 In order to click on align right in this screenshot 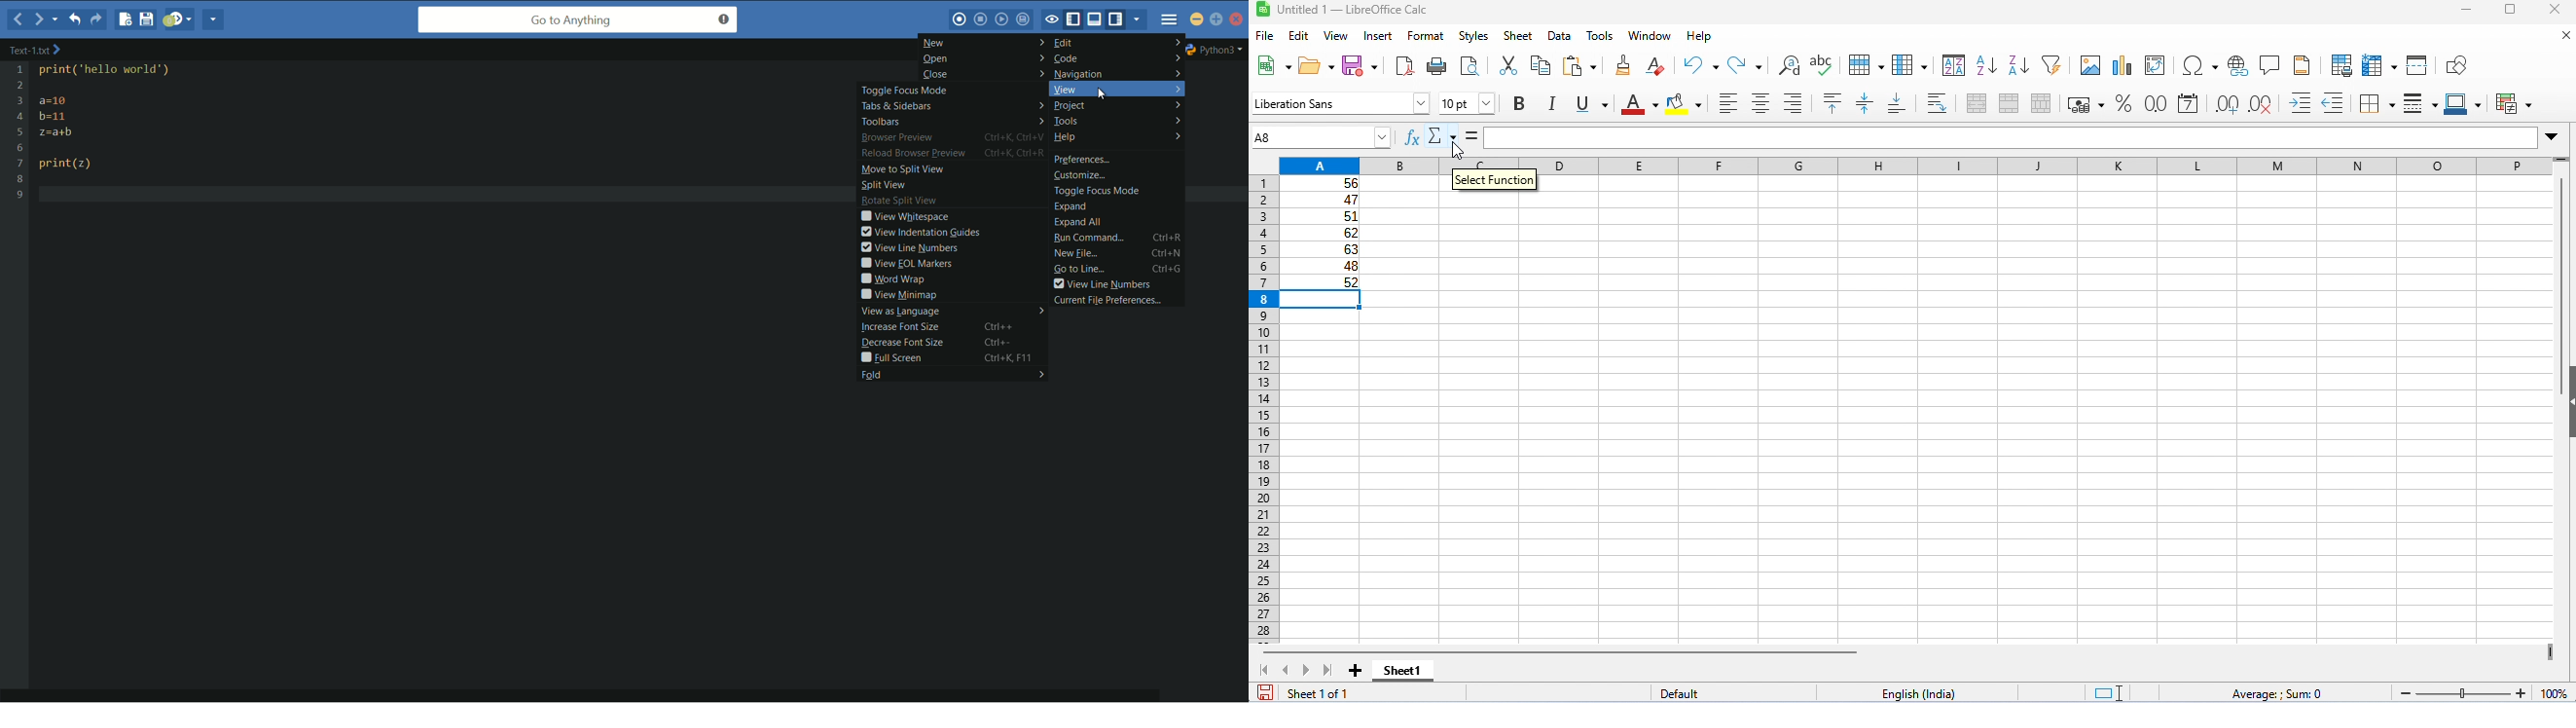, I will do `click(1793, 103)`.